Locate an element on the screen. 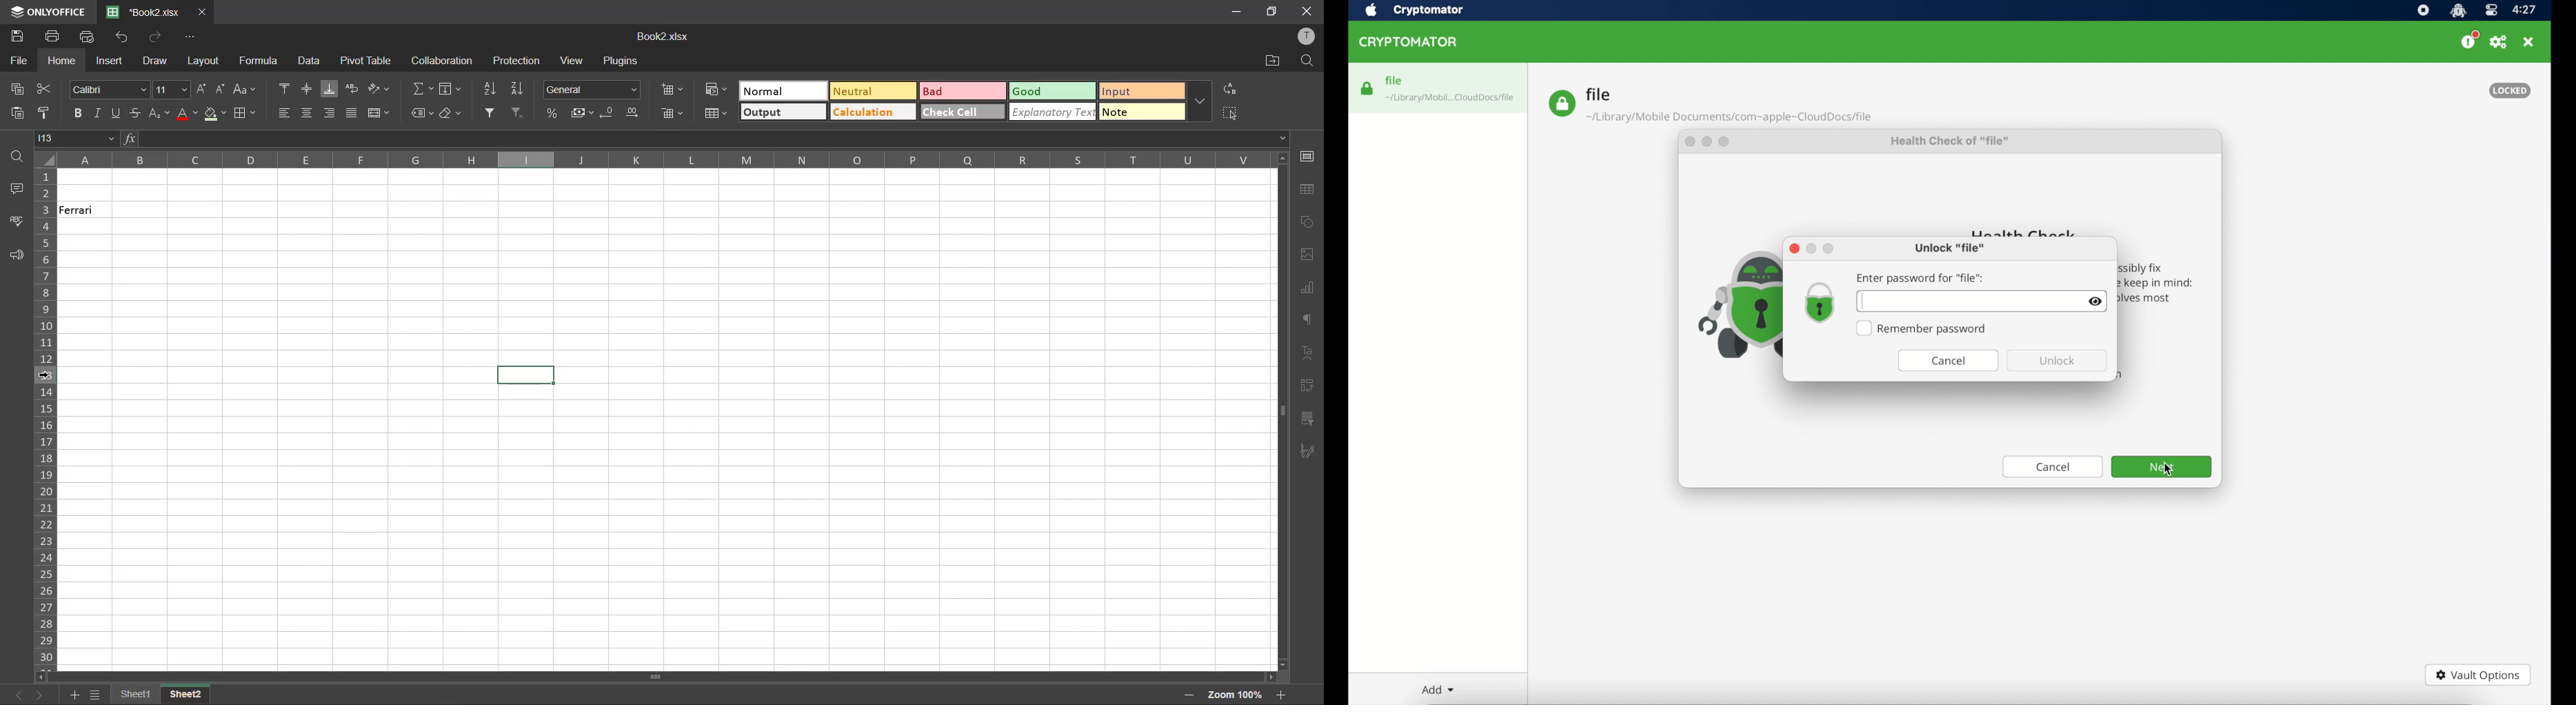 This screenshot has height=728, width=2576. protection is located at coordinates (519, 61).